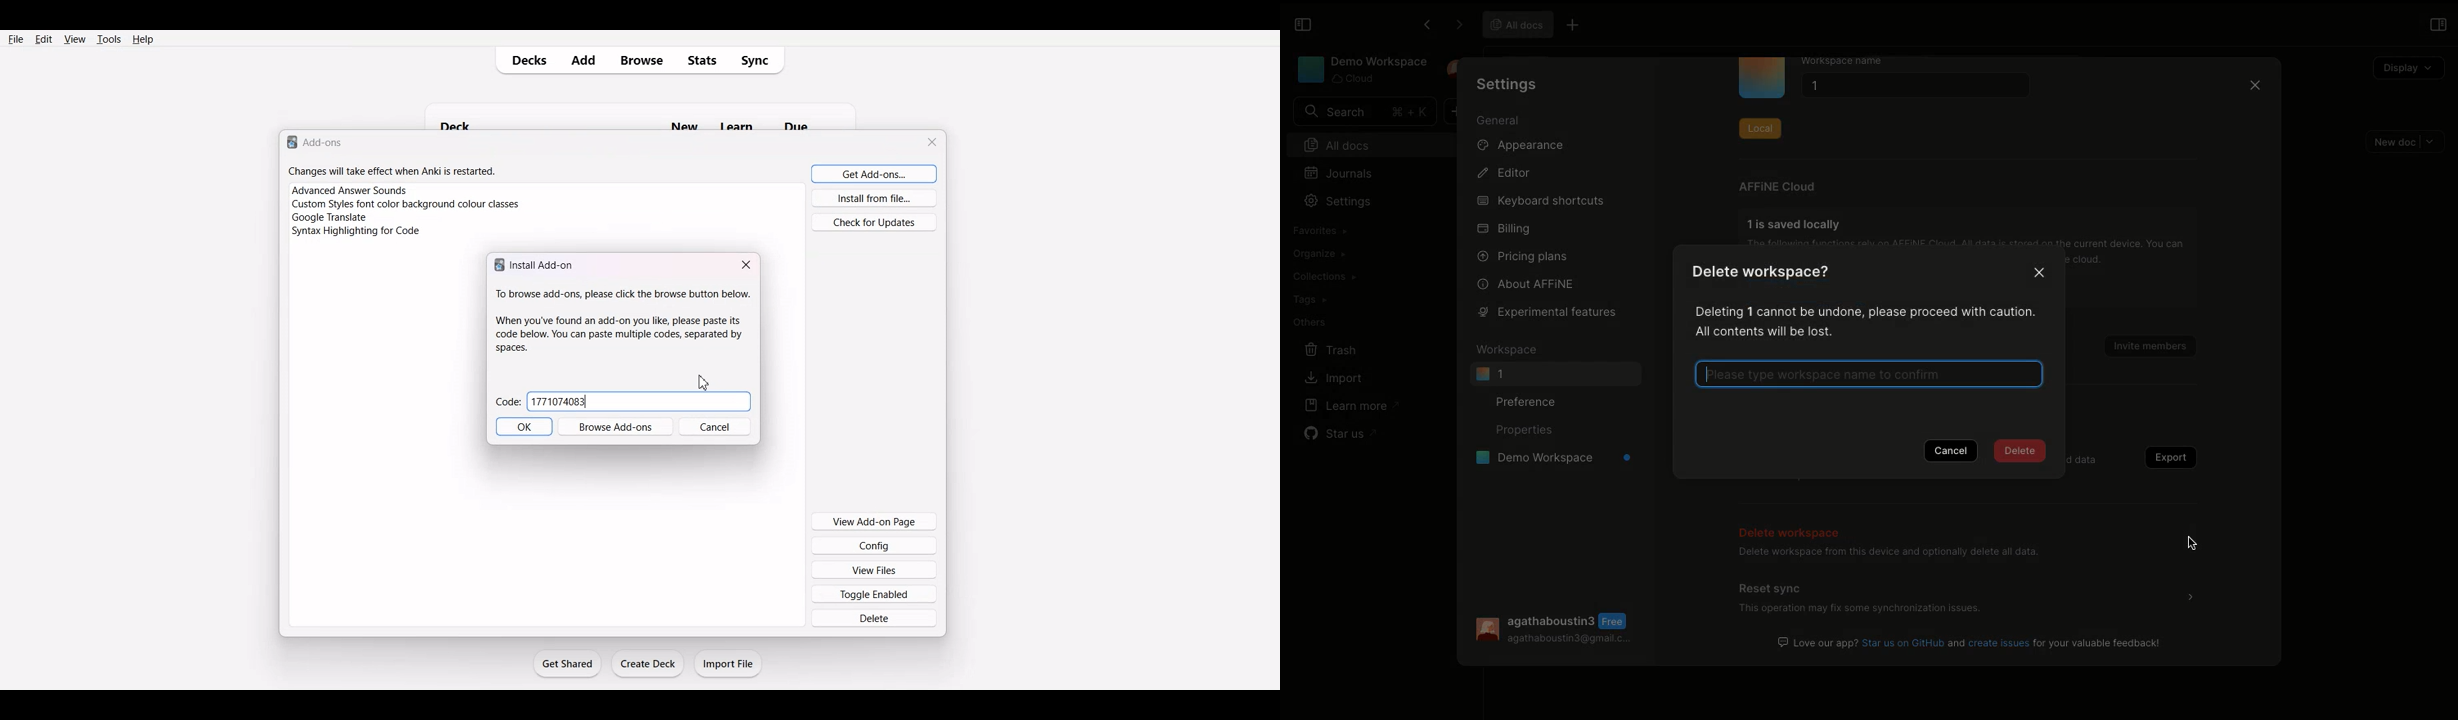 The height and width of the screenshot is (728, 2464). Describe the element at coordinates (870, 173) in the screenshot. I see `Get Add-ons` at that location.